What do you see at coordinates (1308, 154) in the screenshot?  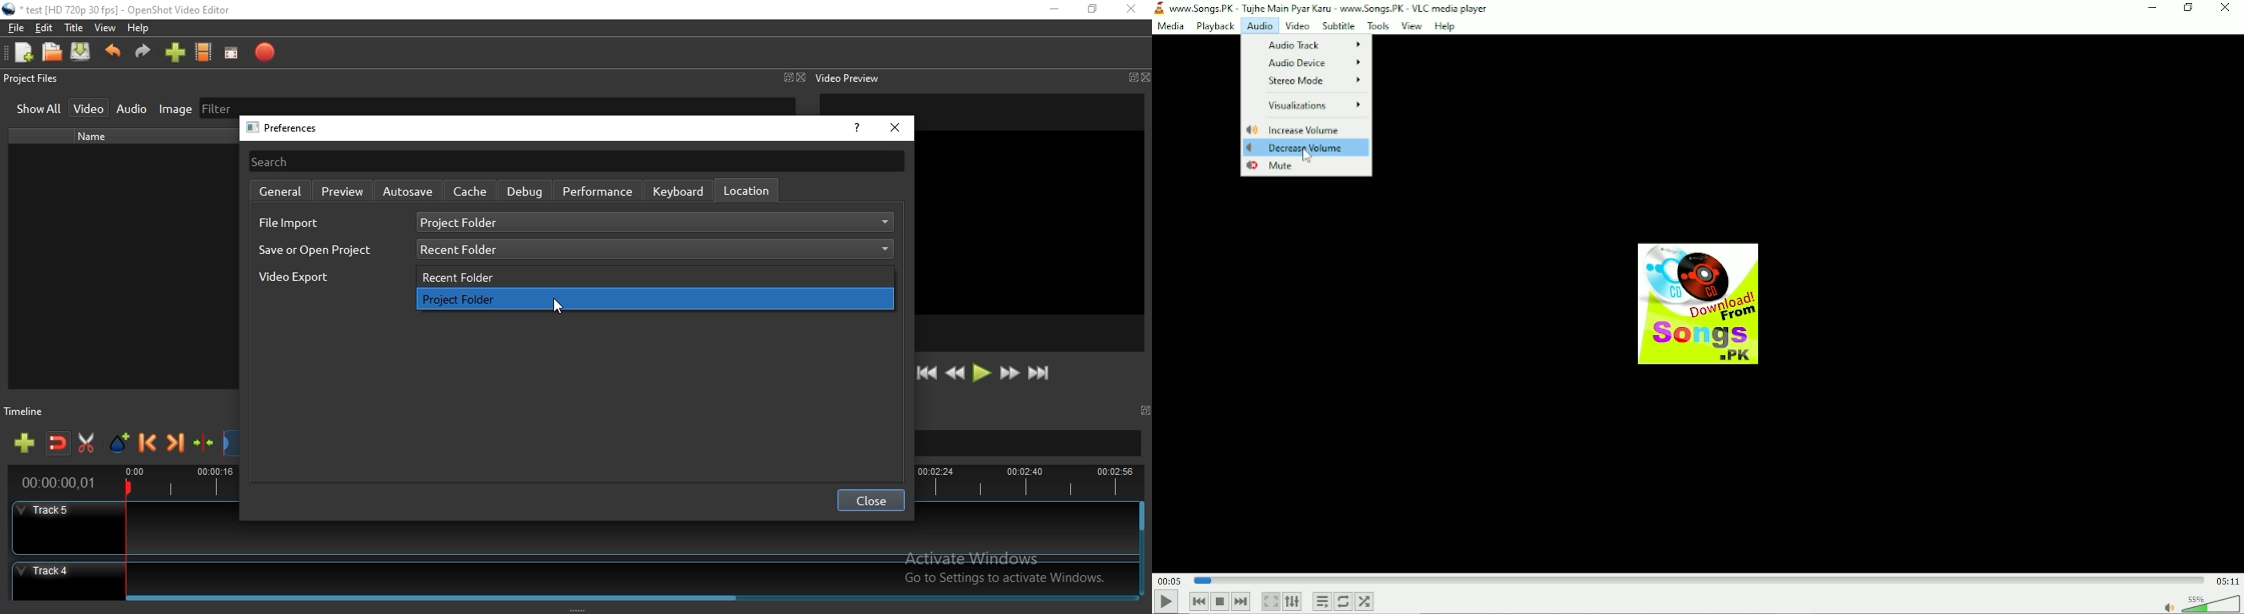 I see `cursor` at bounding box center [1308, 154].